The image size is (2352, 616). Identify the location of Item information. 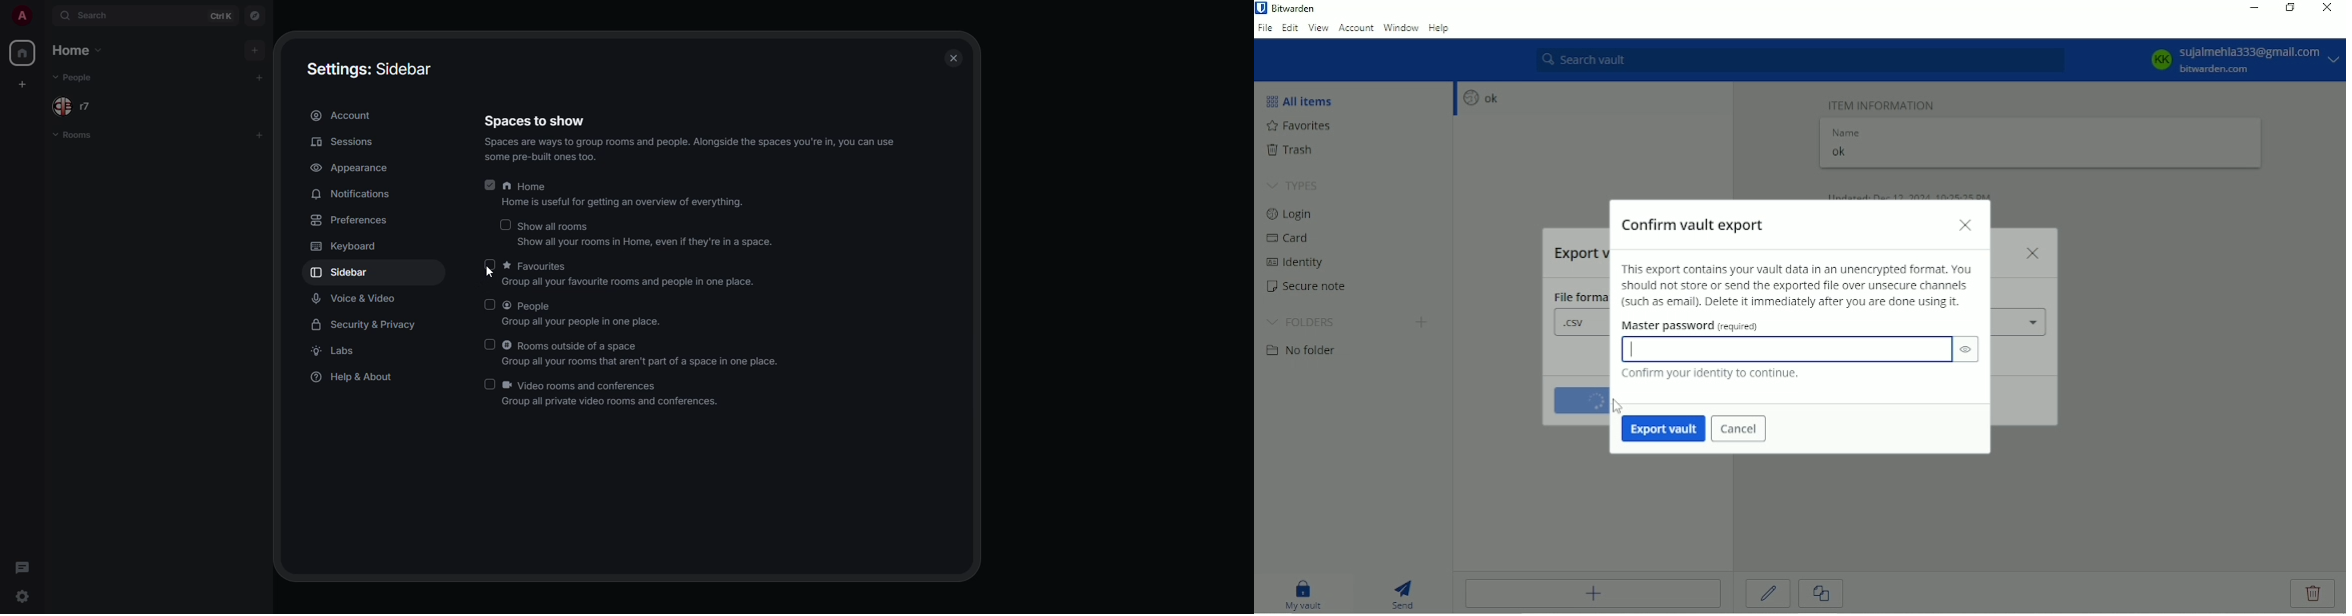
(1883, 103).